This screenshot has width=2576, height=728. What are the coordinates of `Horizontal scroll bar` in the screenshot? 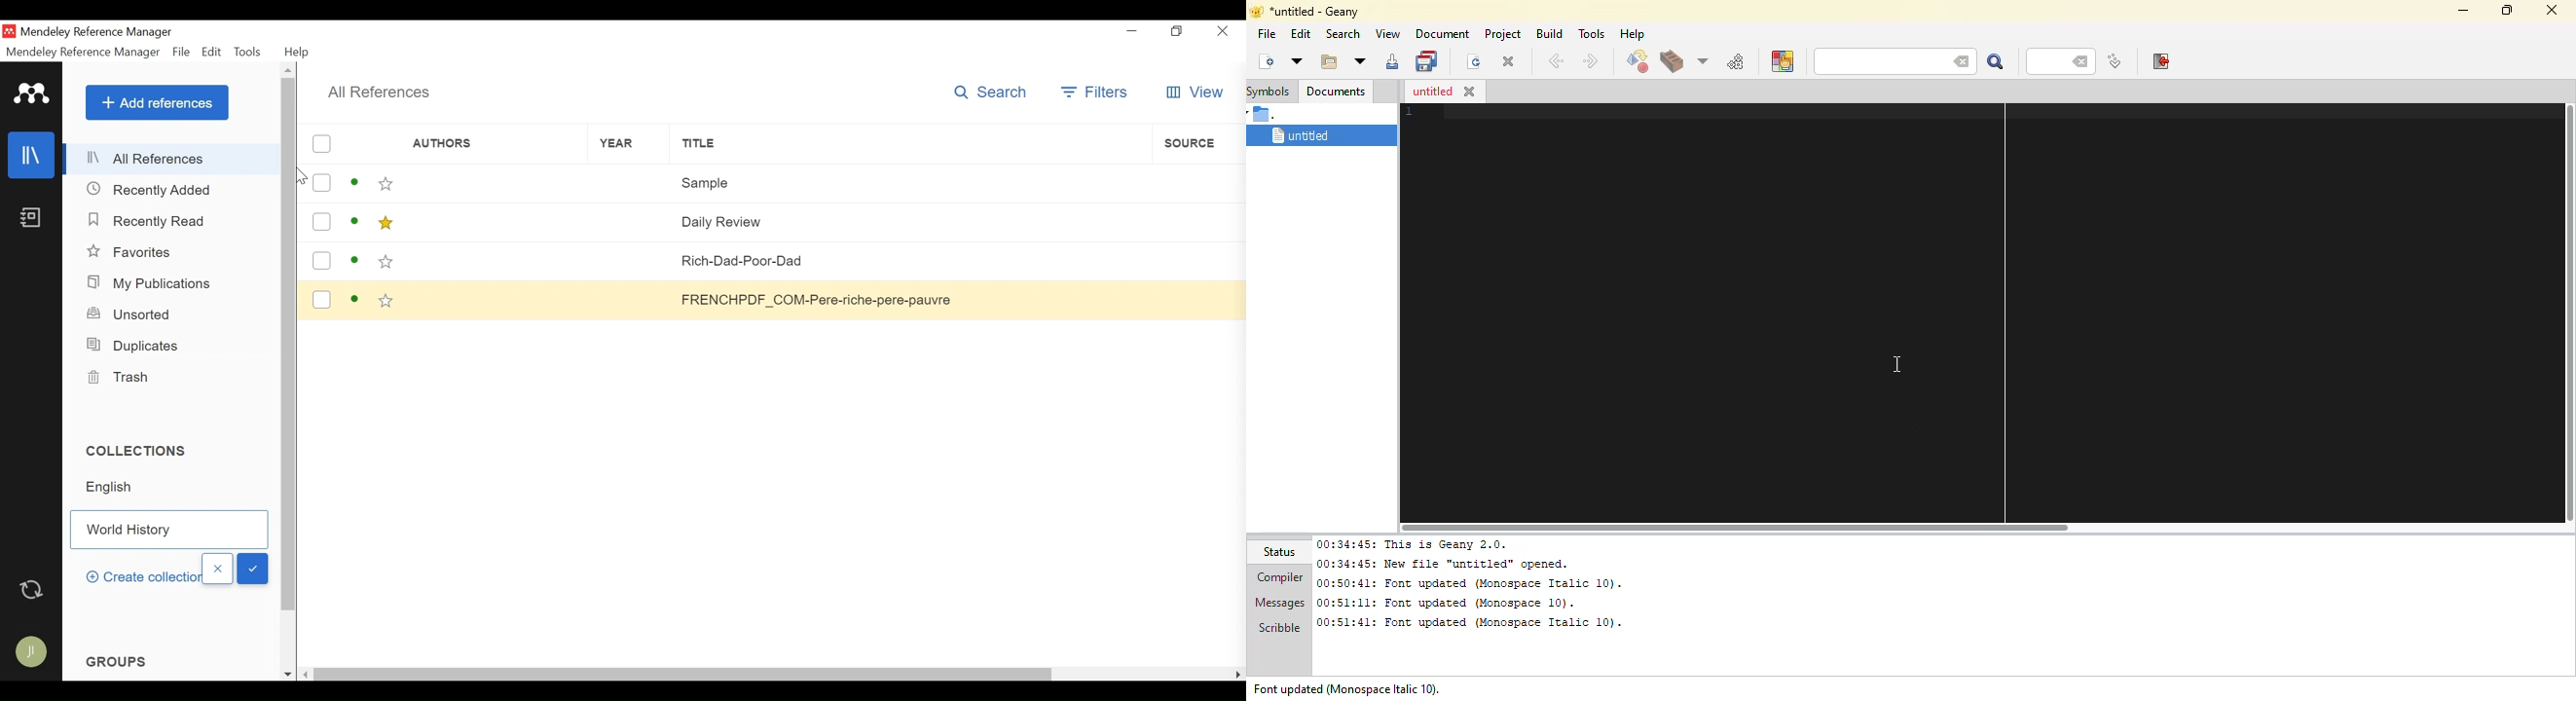 It's located at (684, 673).